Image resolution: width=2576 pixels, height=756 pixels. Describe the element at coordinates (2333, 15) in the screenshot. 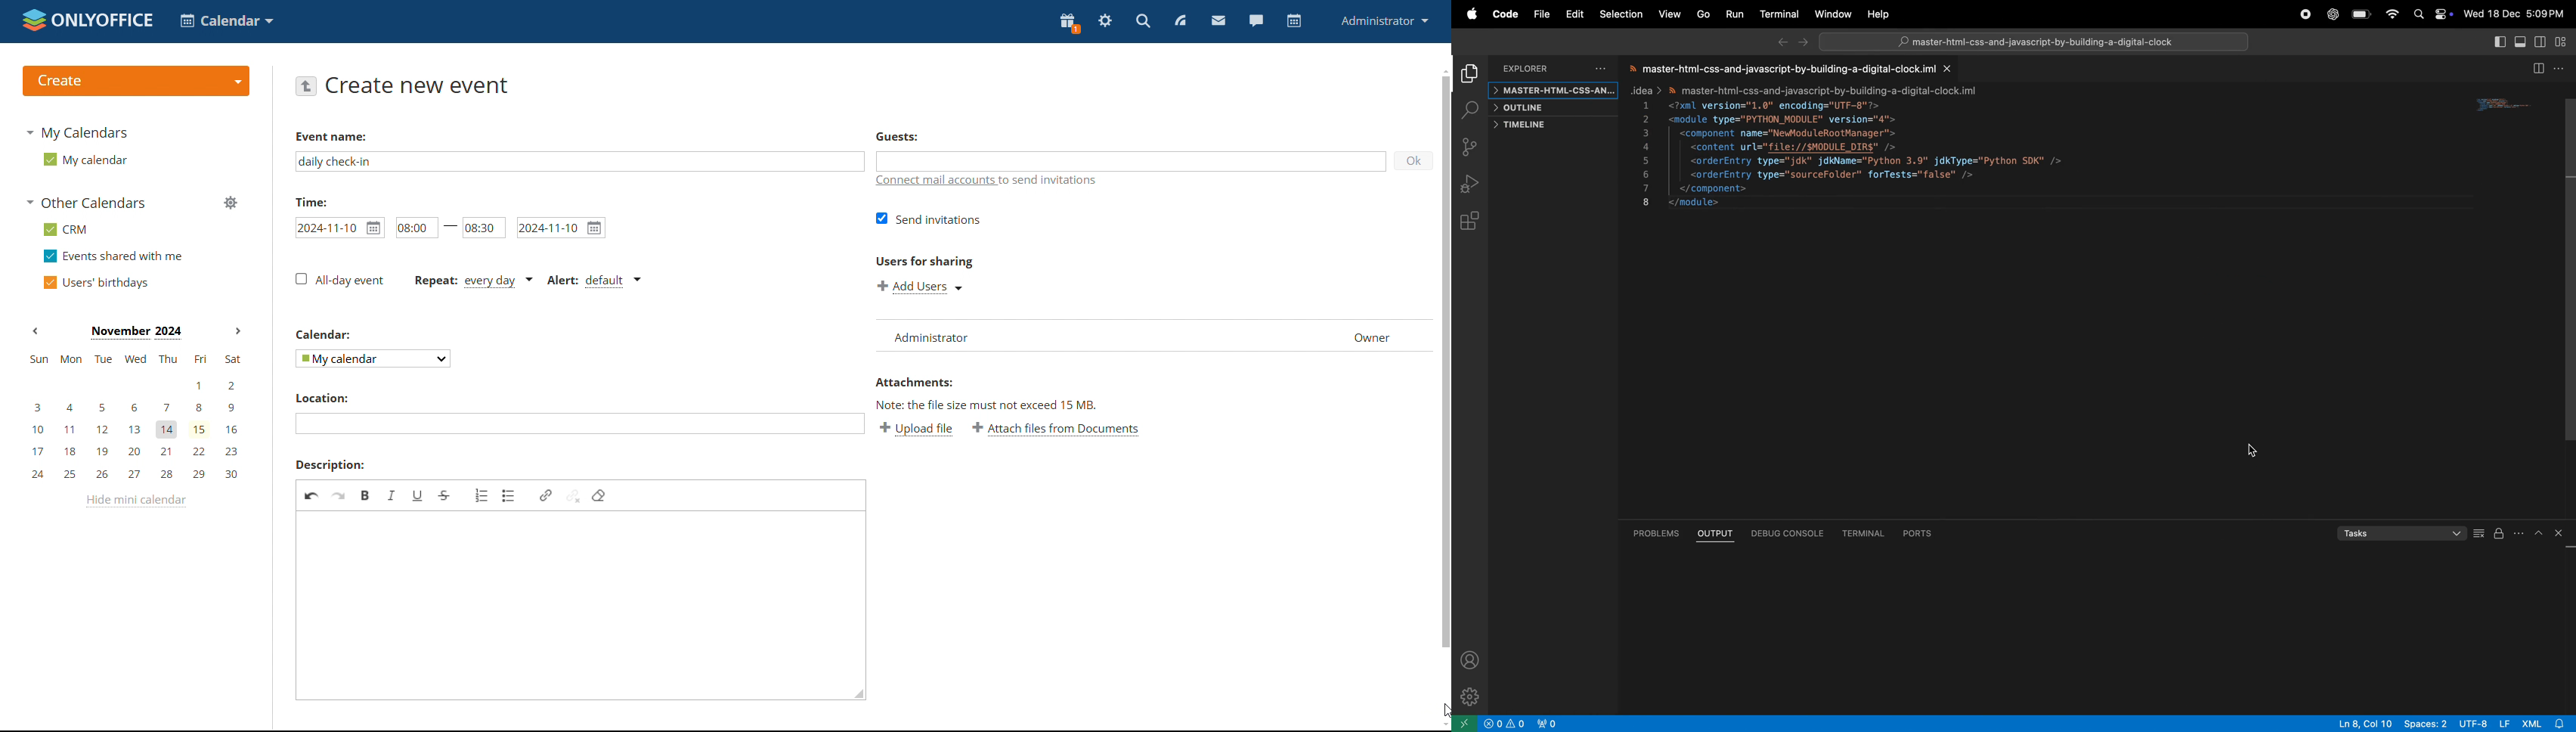

I see `chatgpt` at that location.